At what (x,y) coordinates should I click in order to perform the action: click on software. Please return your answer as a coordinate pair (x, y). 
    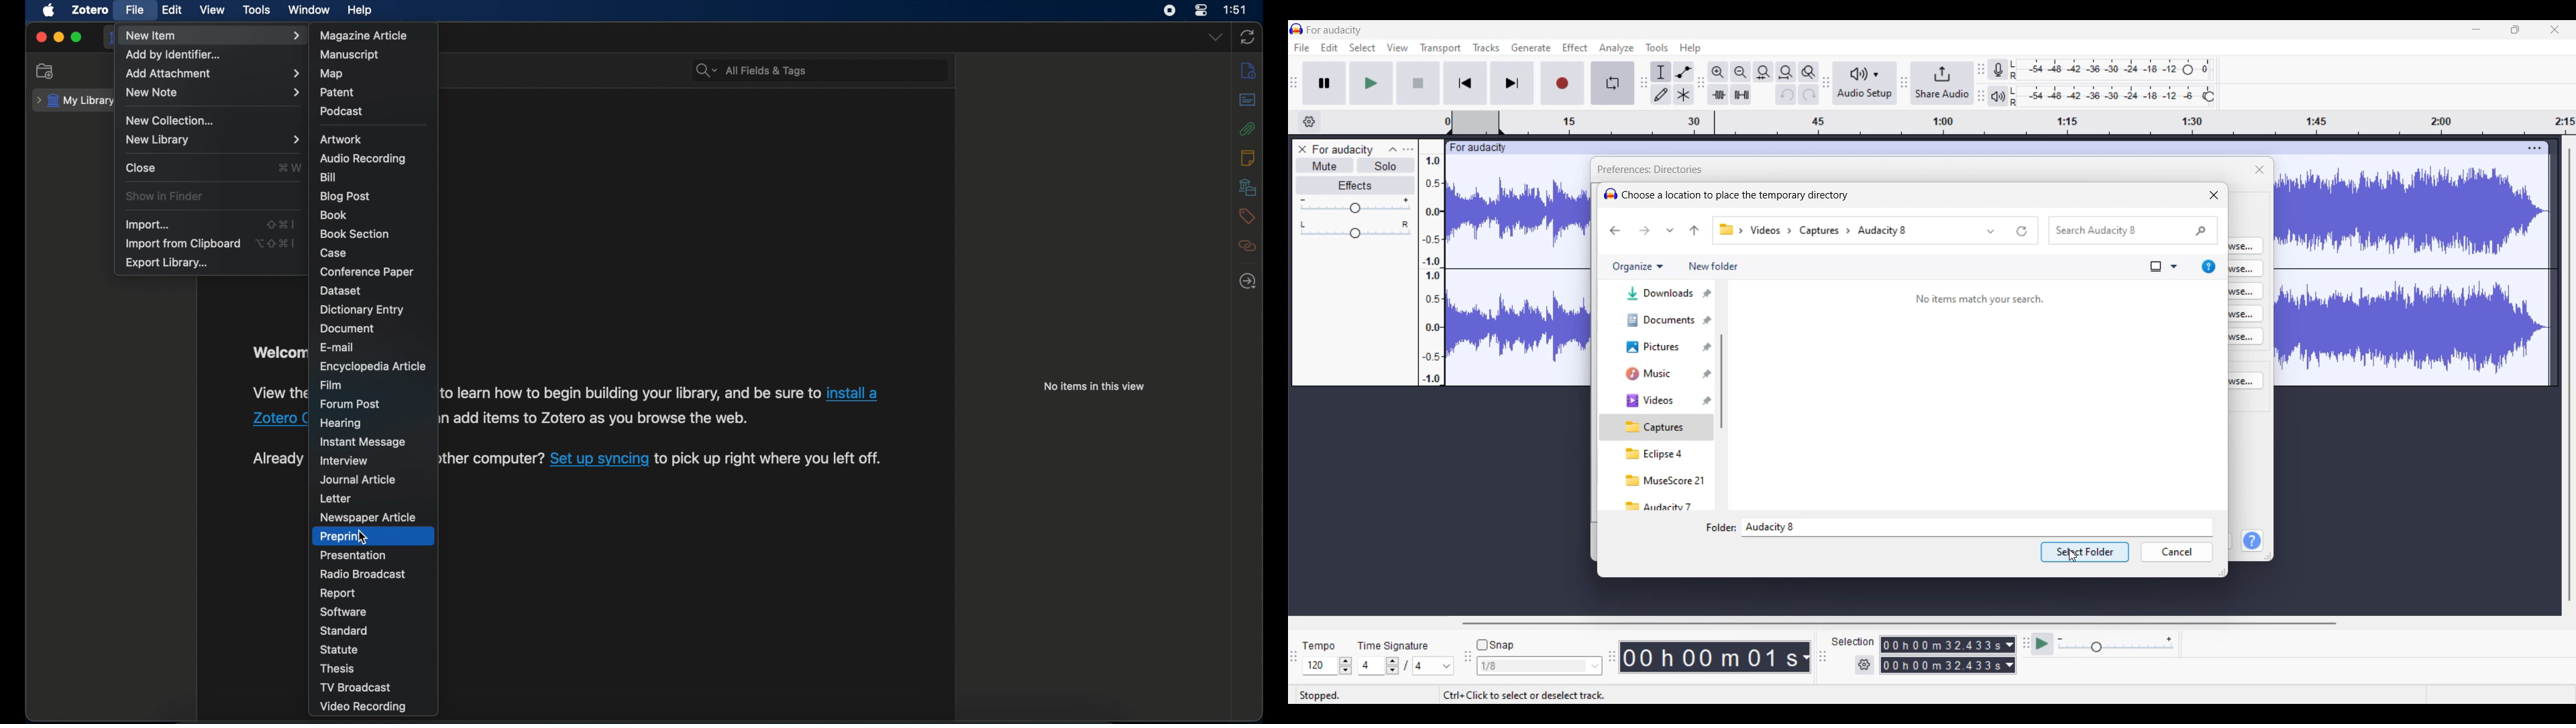
    Looking at the image, I should click on (343, 612).